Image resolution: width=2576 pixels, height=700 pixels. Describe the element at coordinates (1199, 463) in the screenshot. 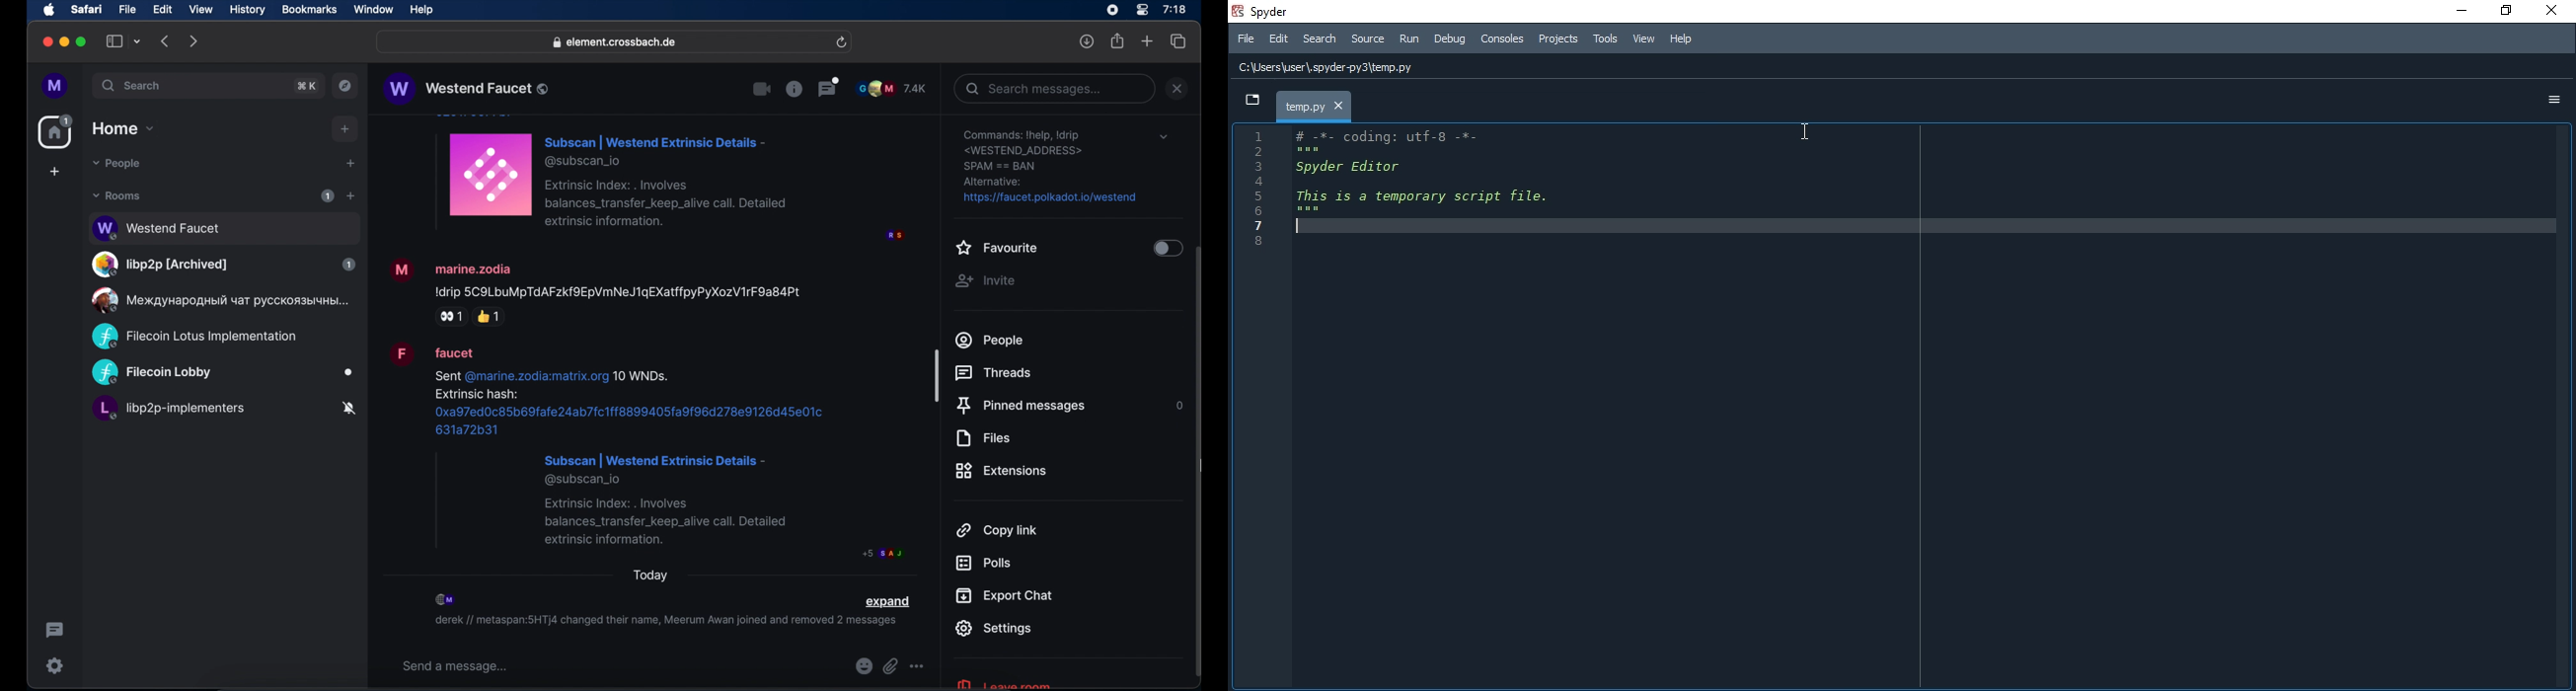

I see `scroll bar` at that location.